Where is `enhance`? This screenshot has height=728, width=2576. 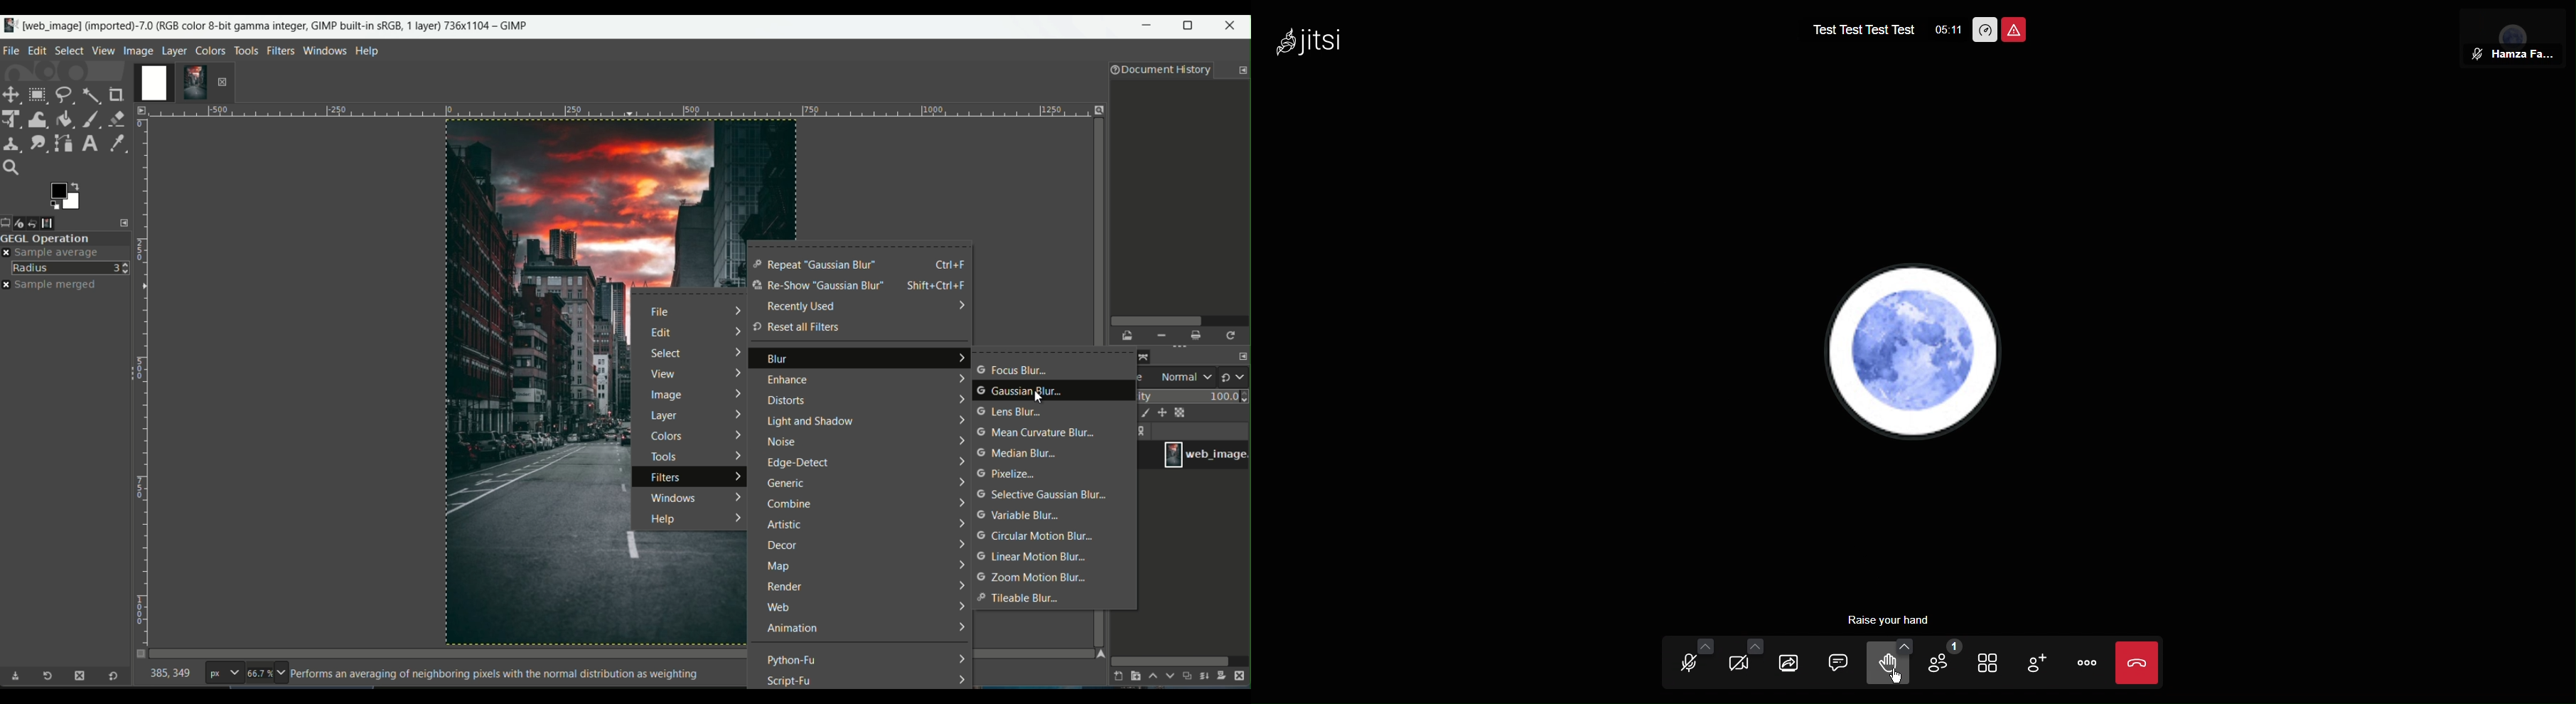
enhance is located at coordinates (785, 381).